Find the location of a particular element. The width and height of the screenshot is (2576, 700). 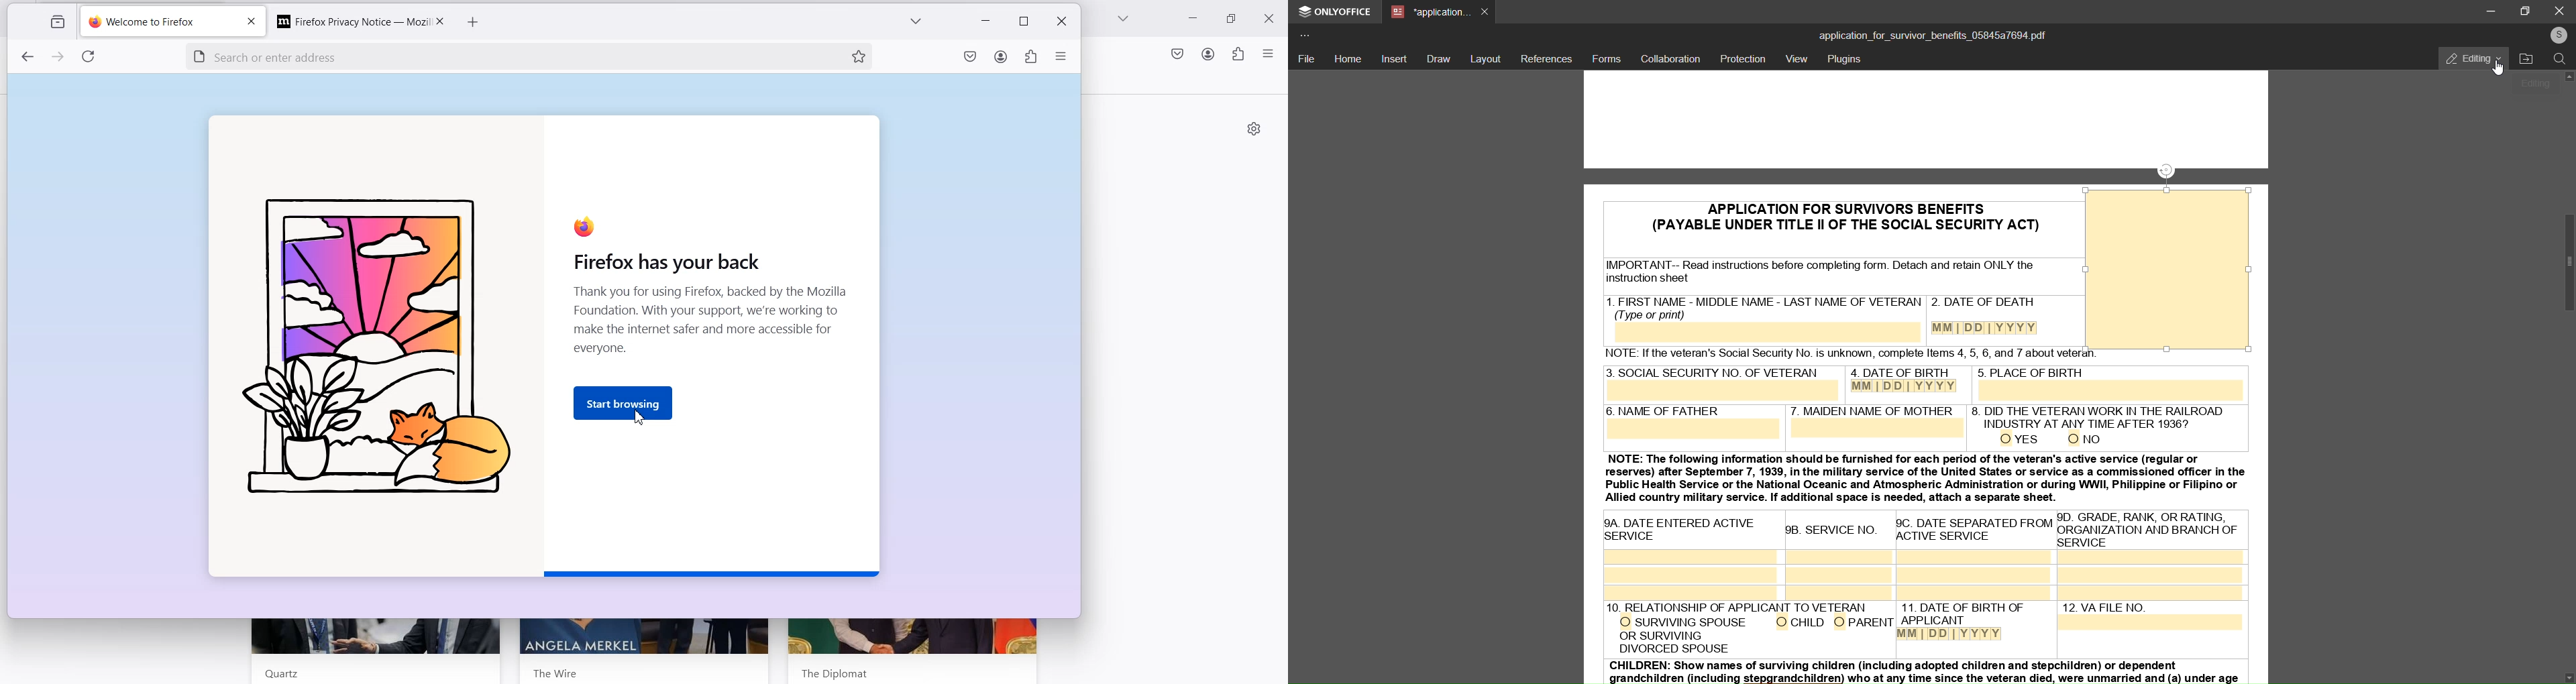

Firefox has your back is located at coordinates (657, 263).